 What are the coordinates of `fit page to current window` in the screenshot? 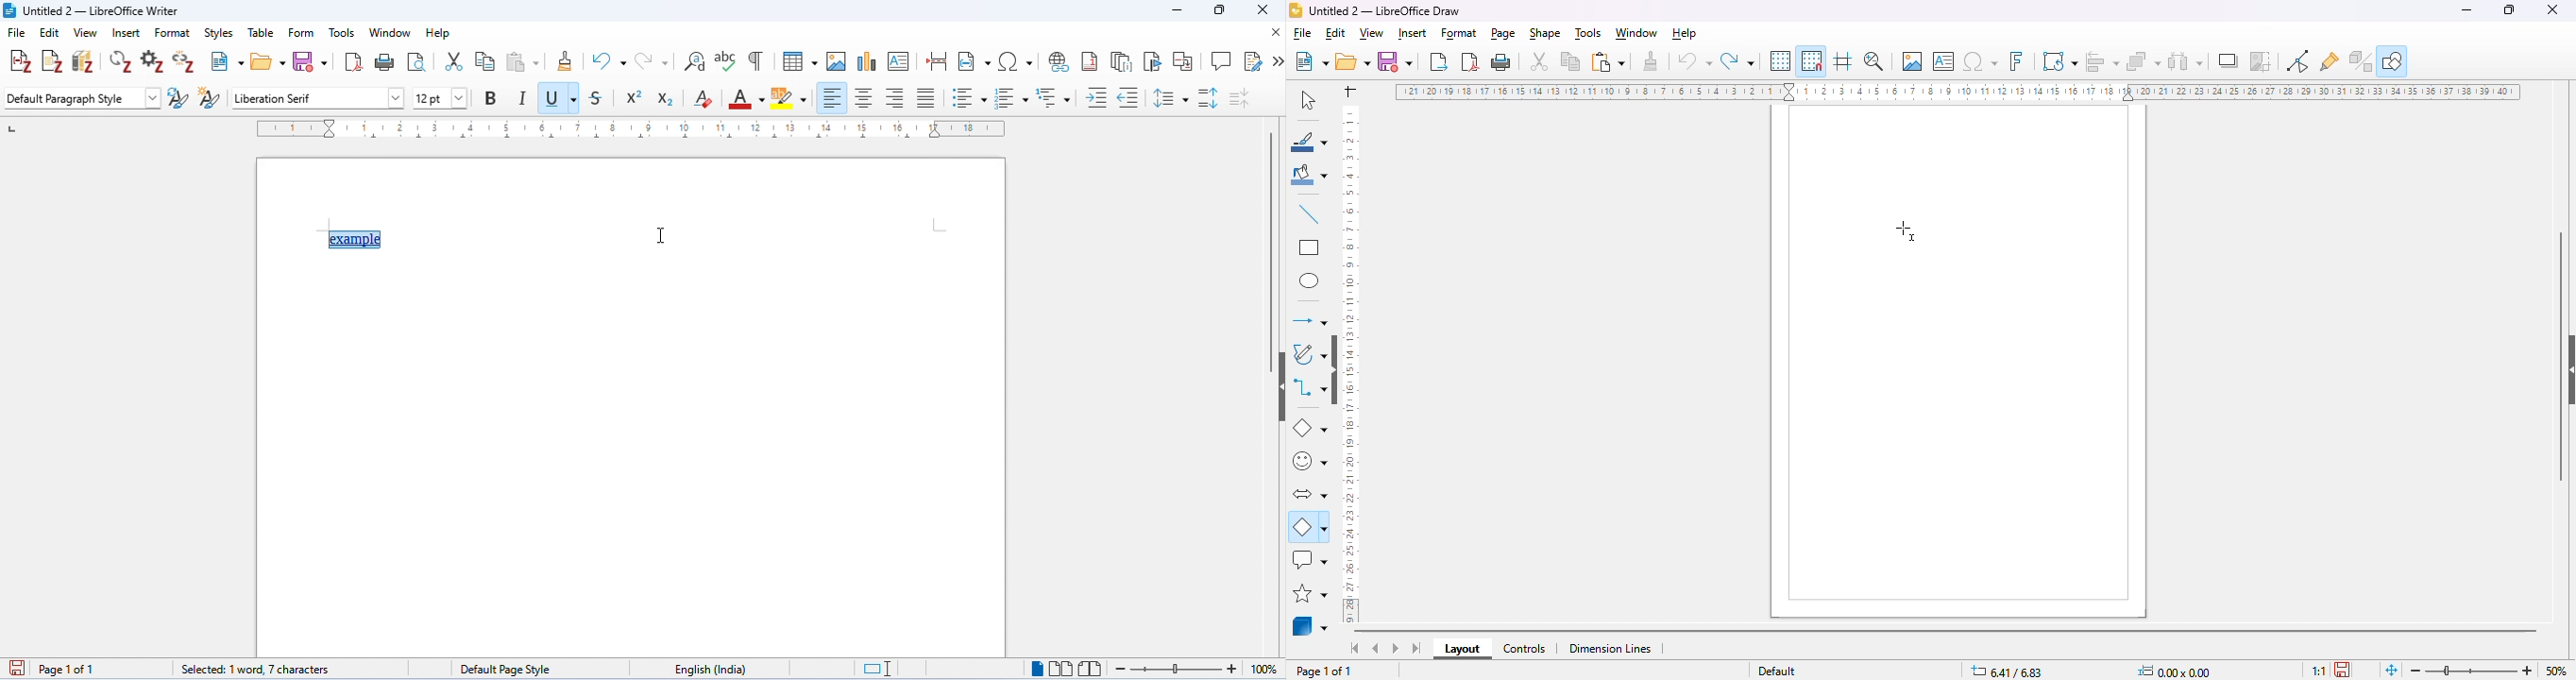 It's located at (2391, 670).